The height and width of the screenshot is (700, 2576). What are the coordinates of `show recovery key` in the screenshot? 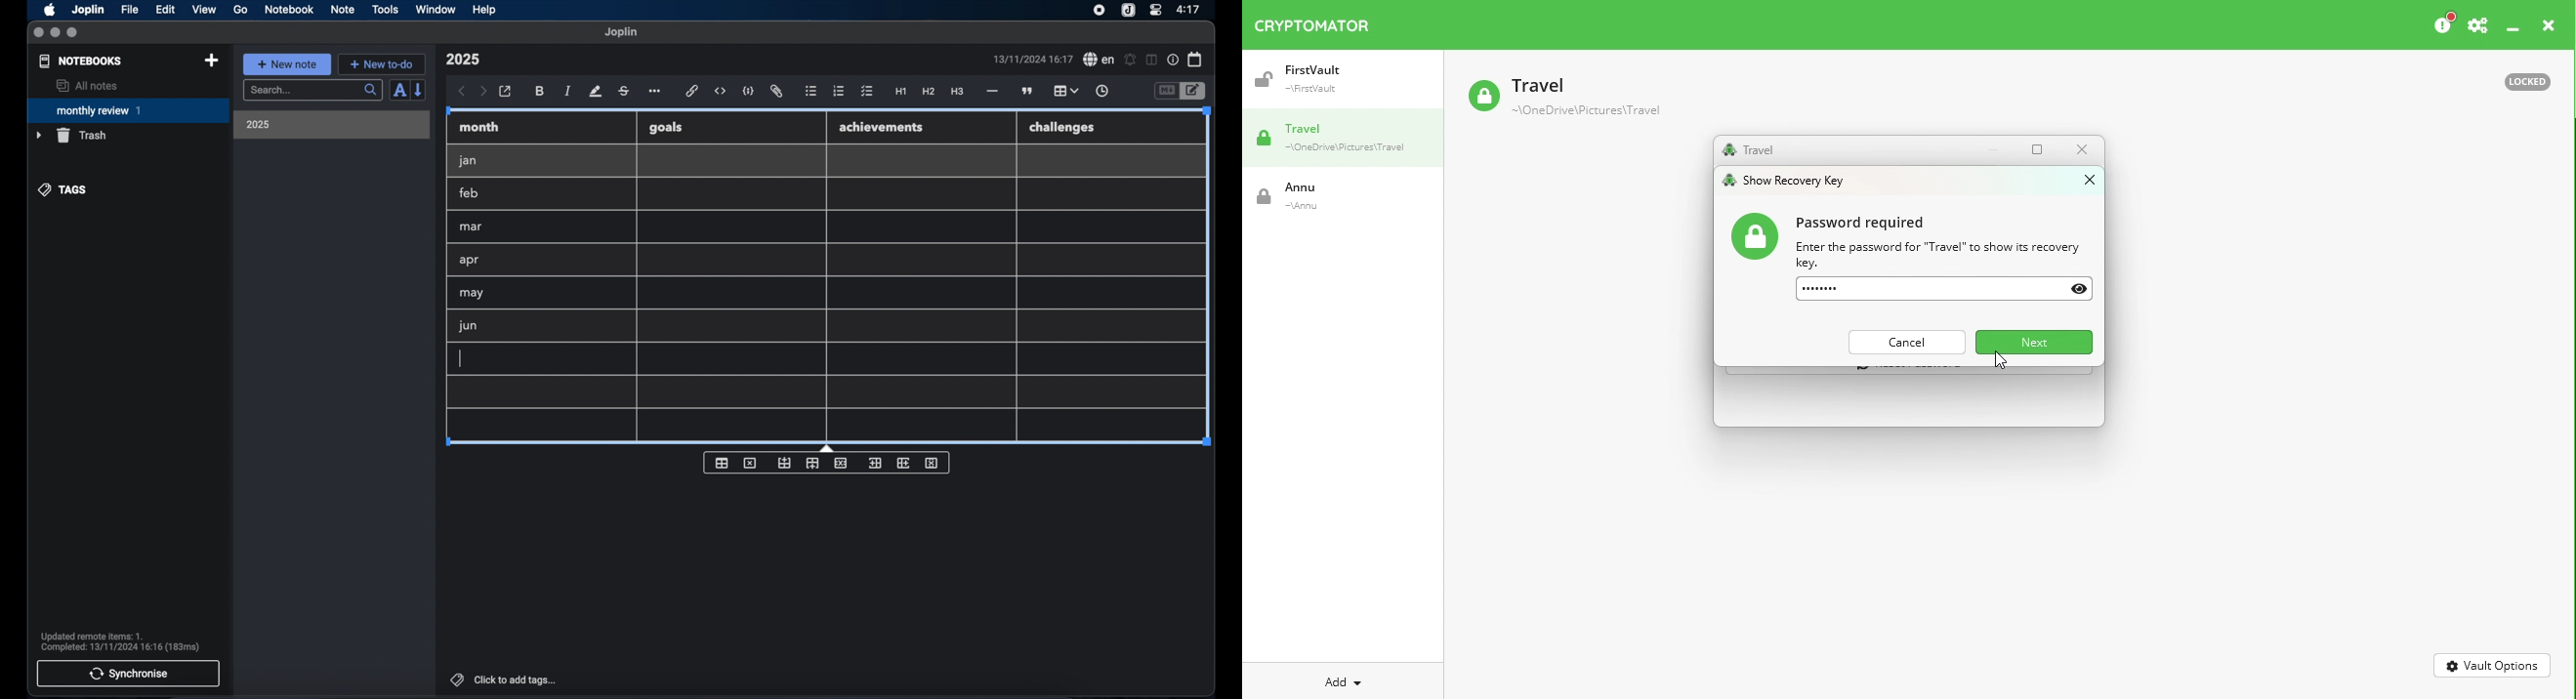 It's located at (1791, 180).